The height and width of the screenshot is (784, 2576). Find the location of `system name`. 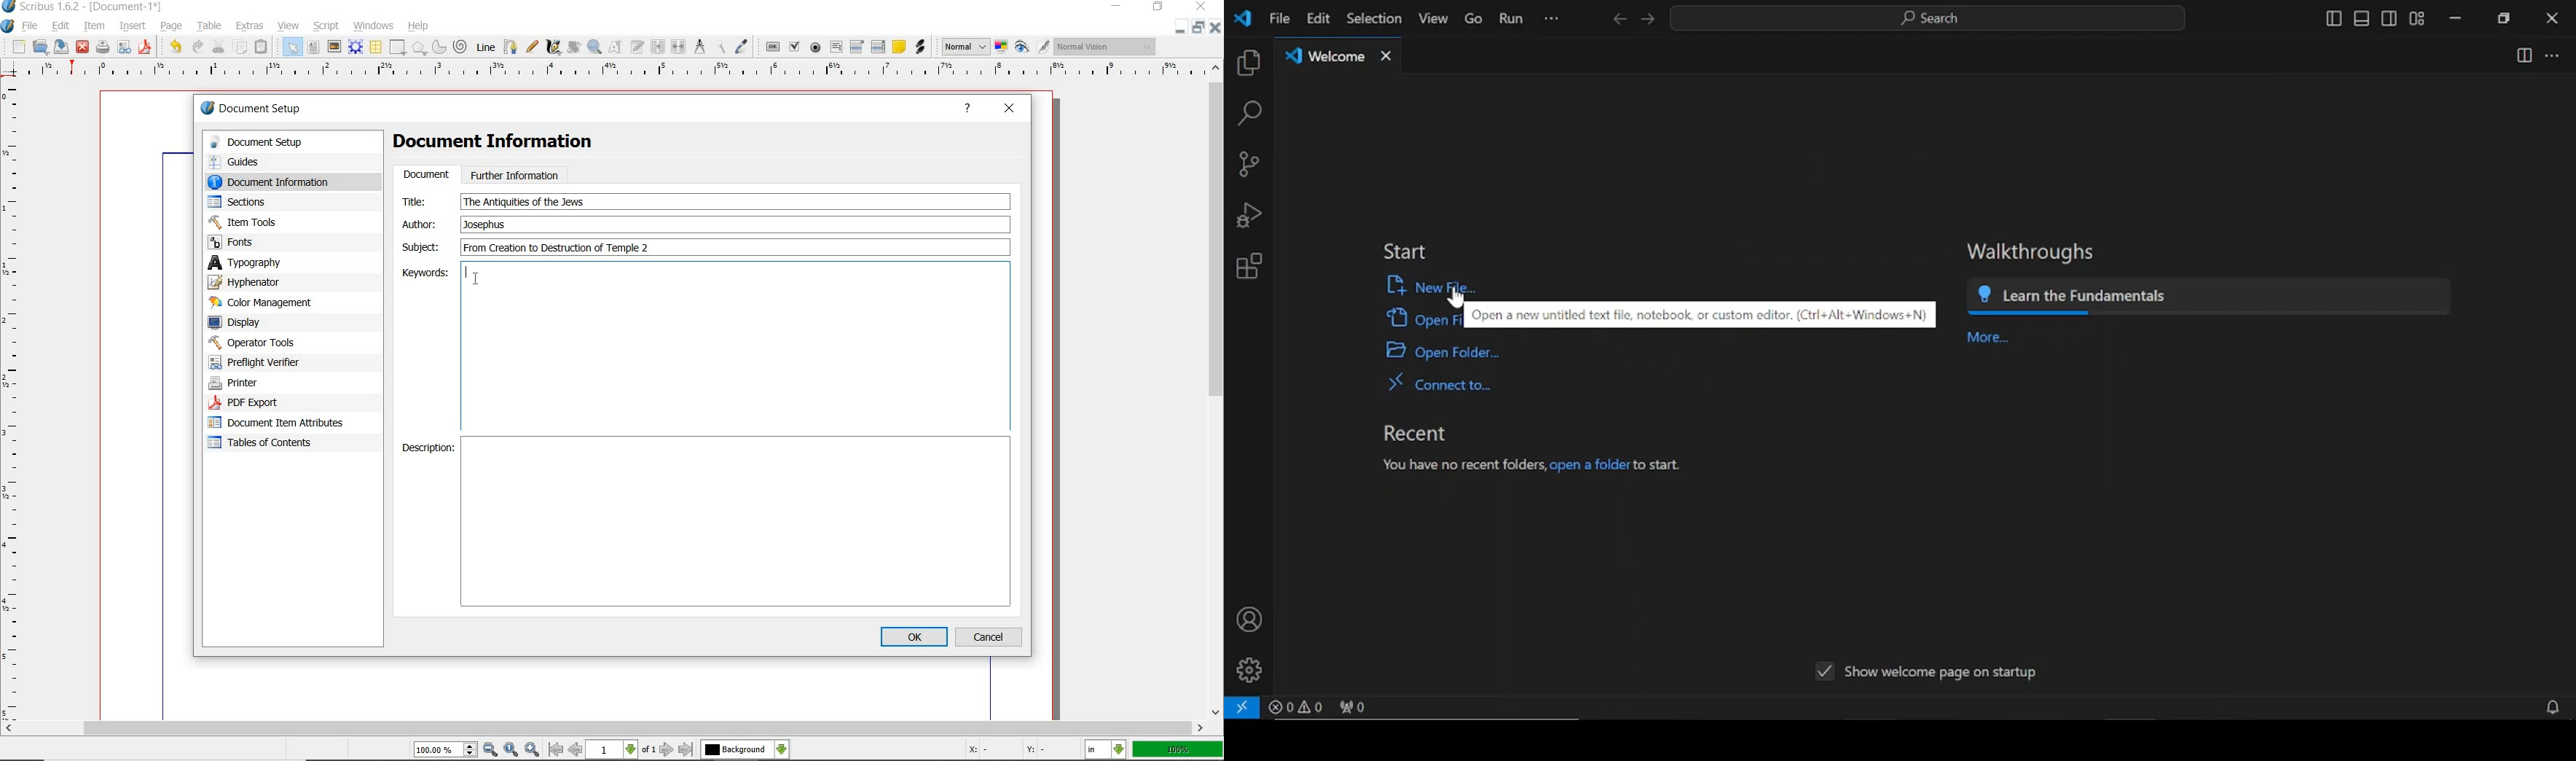

system name is located at coordinates (82, 7).